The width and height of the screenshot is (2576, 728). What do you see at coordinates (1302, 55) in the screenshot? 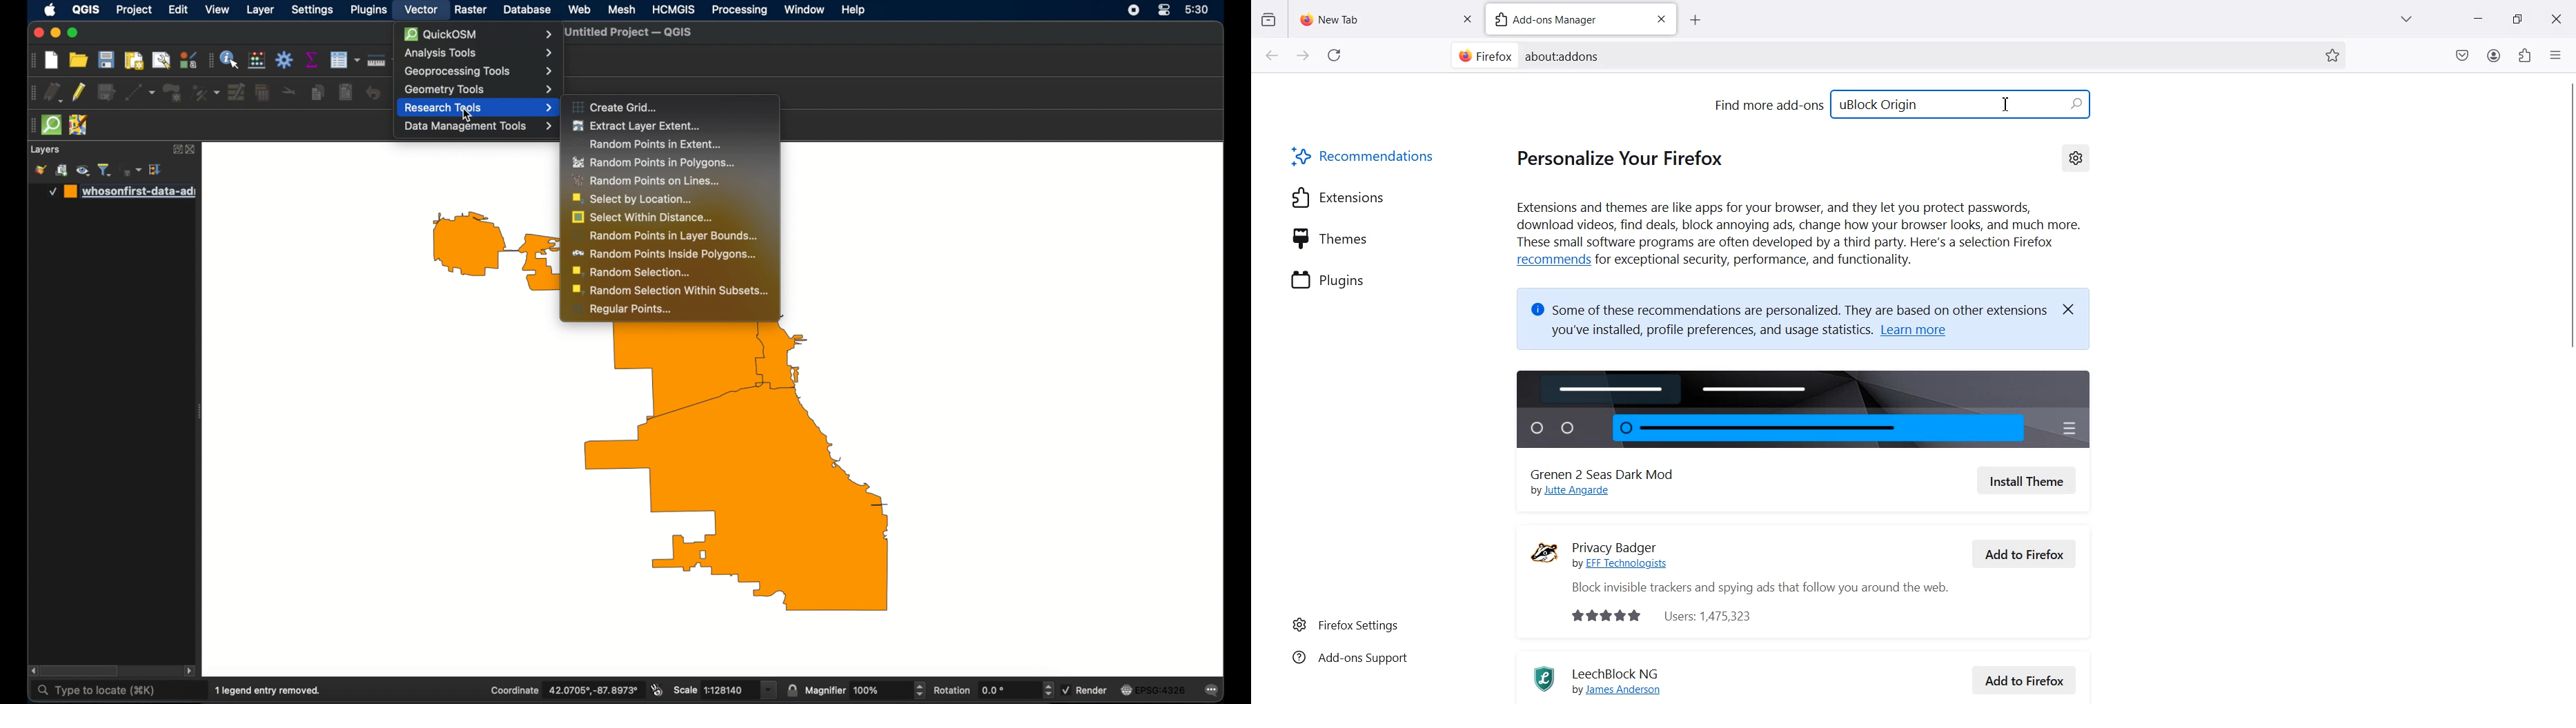
I see `Go forward to one page` at bounding box center [1302, 55].